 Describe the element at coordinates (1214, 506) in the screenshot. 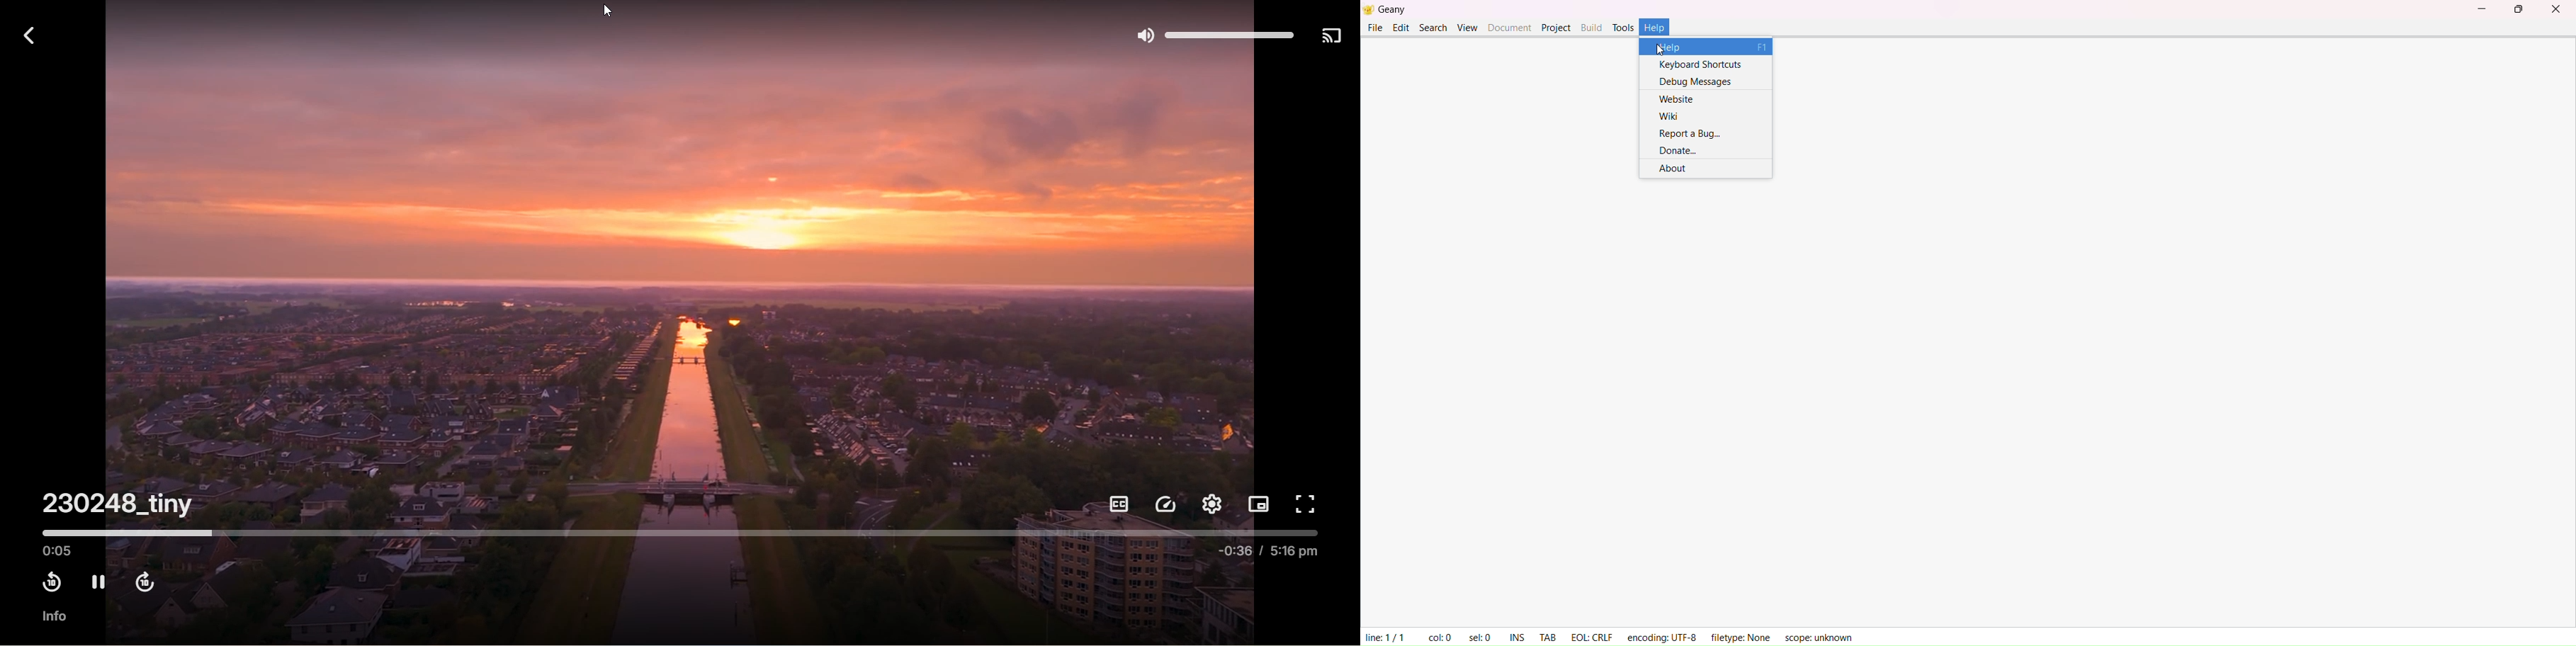

I see `settings` at that location.